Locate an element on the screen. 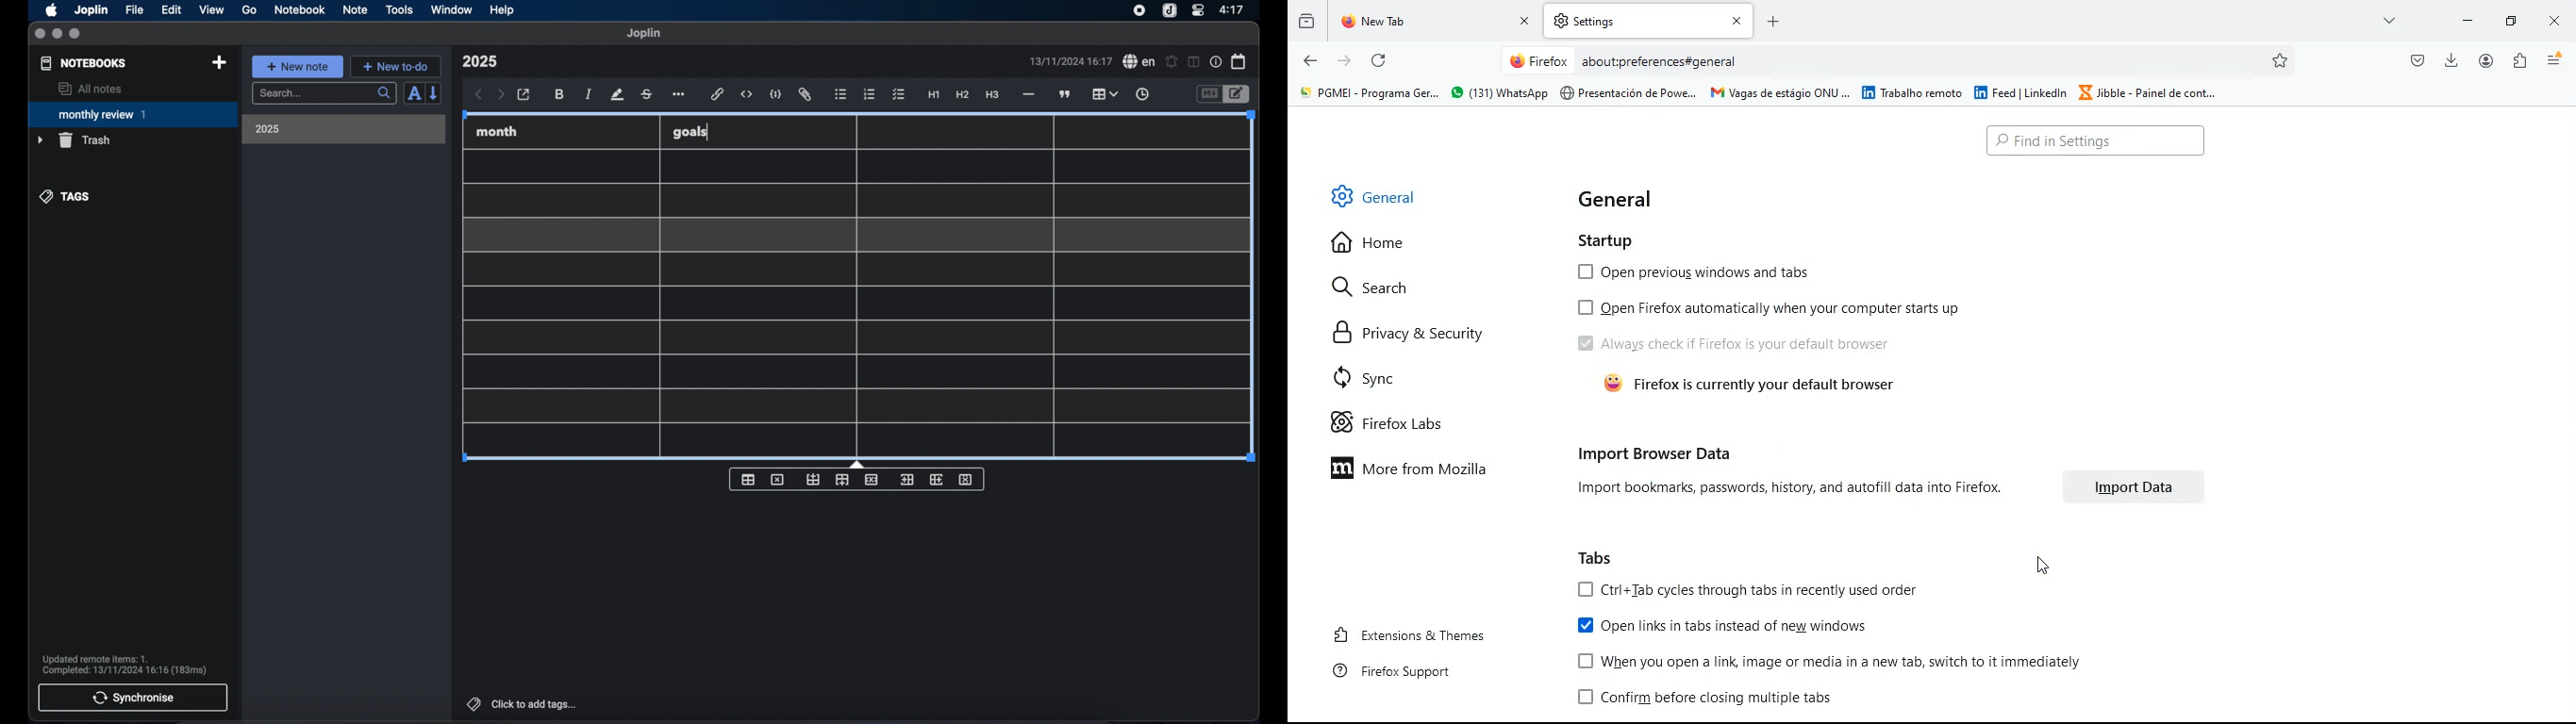  open in external editor is located at coordinates (525, 95).